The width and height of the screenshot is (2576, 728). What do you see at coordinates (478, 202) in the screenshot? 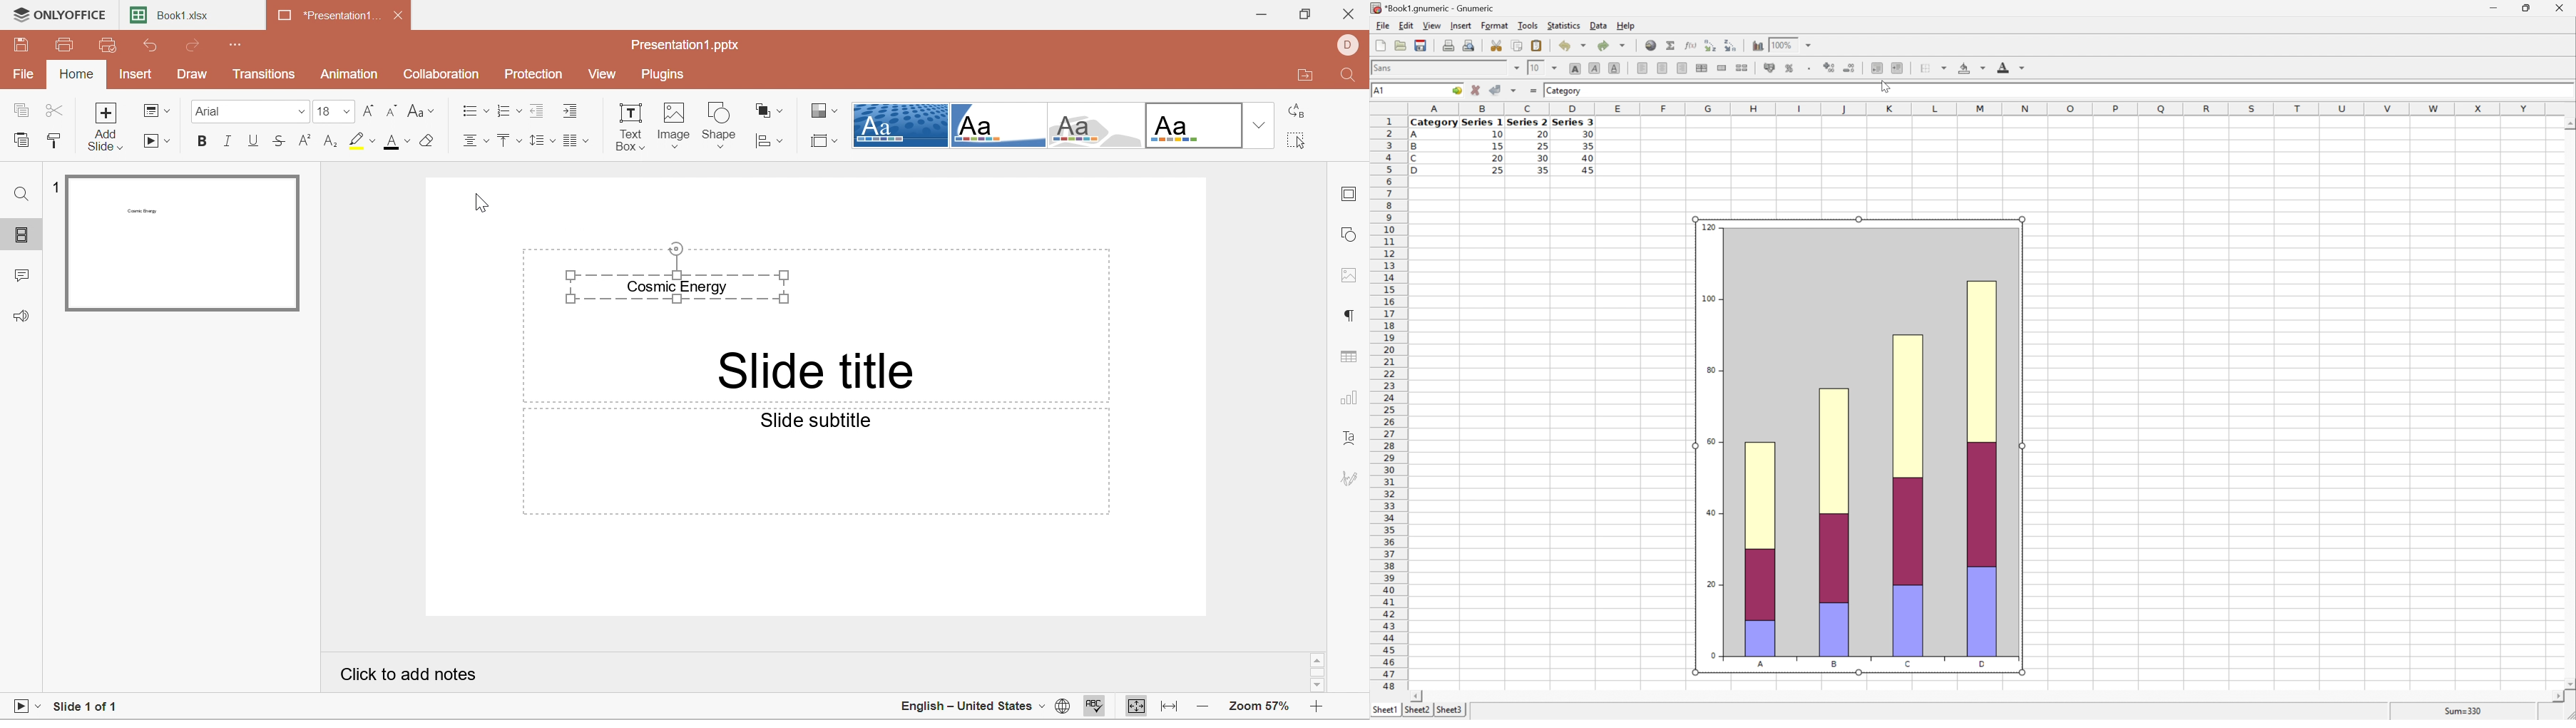
I see `Cursor` at bounding box center [478, 202].